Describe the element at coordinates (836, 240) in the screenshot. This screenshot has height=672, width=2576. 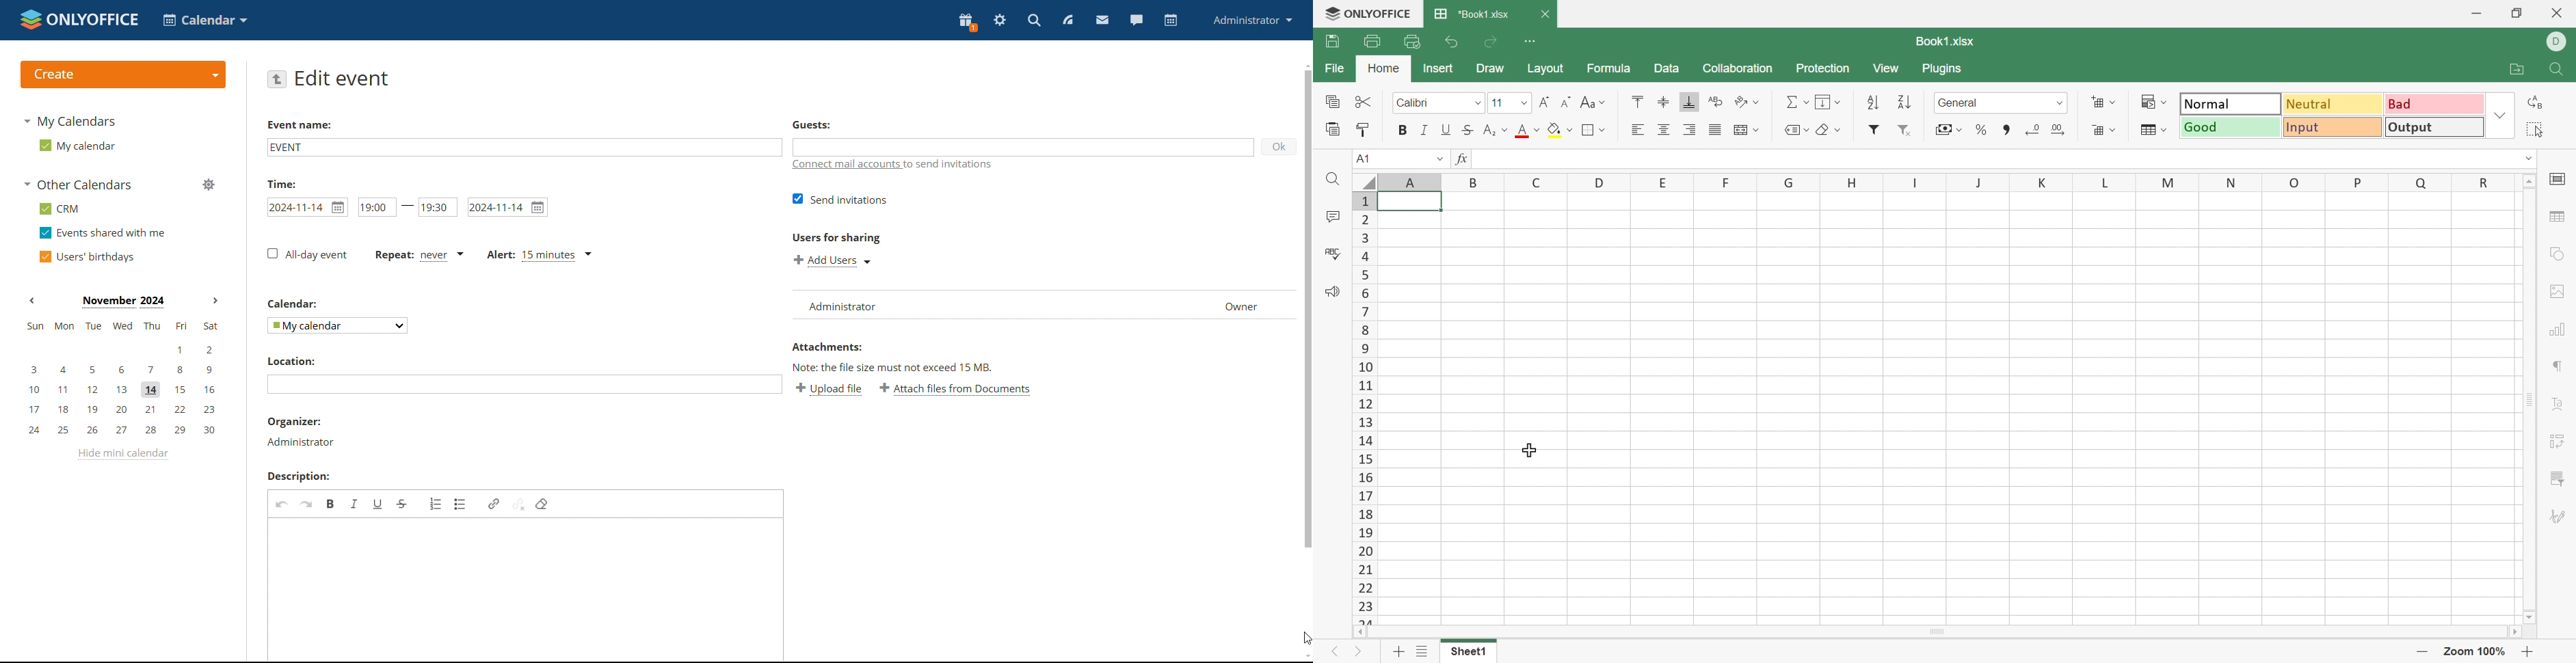
I see `users for sharing:` at that location.